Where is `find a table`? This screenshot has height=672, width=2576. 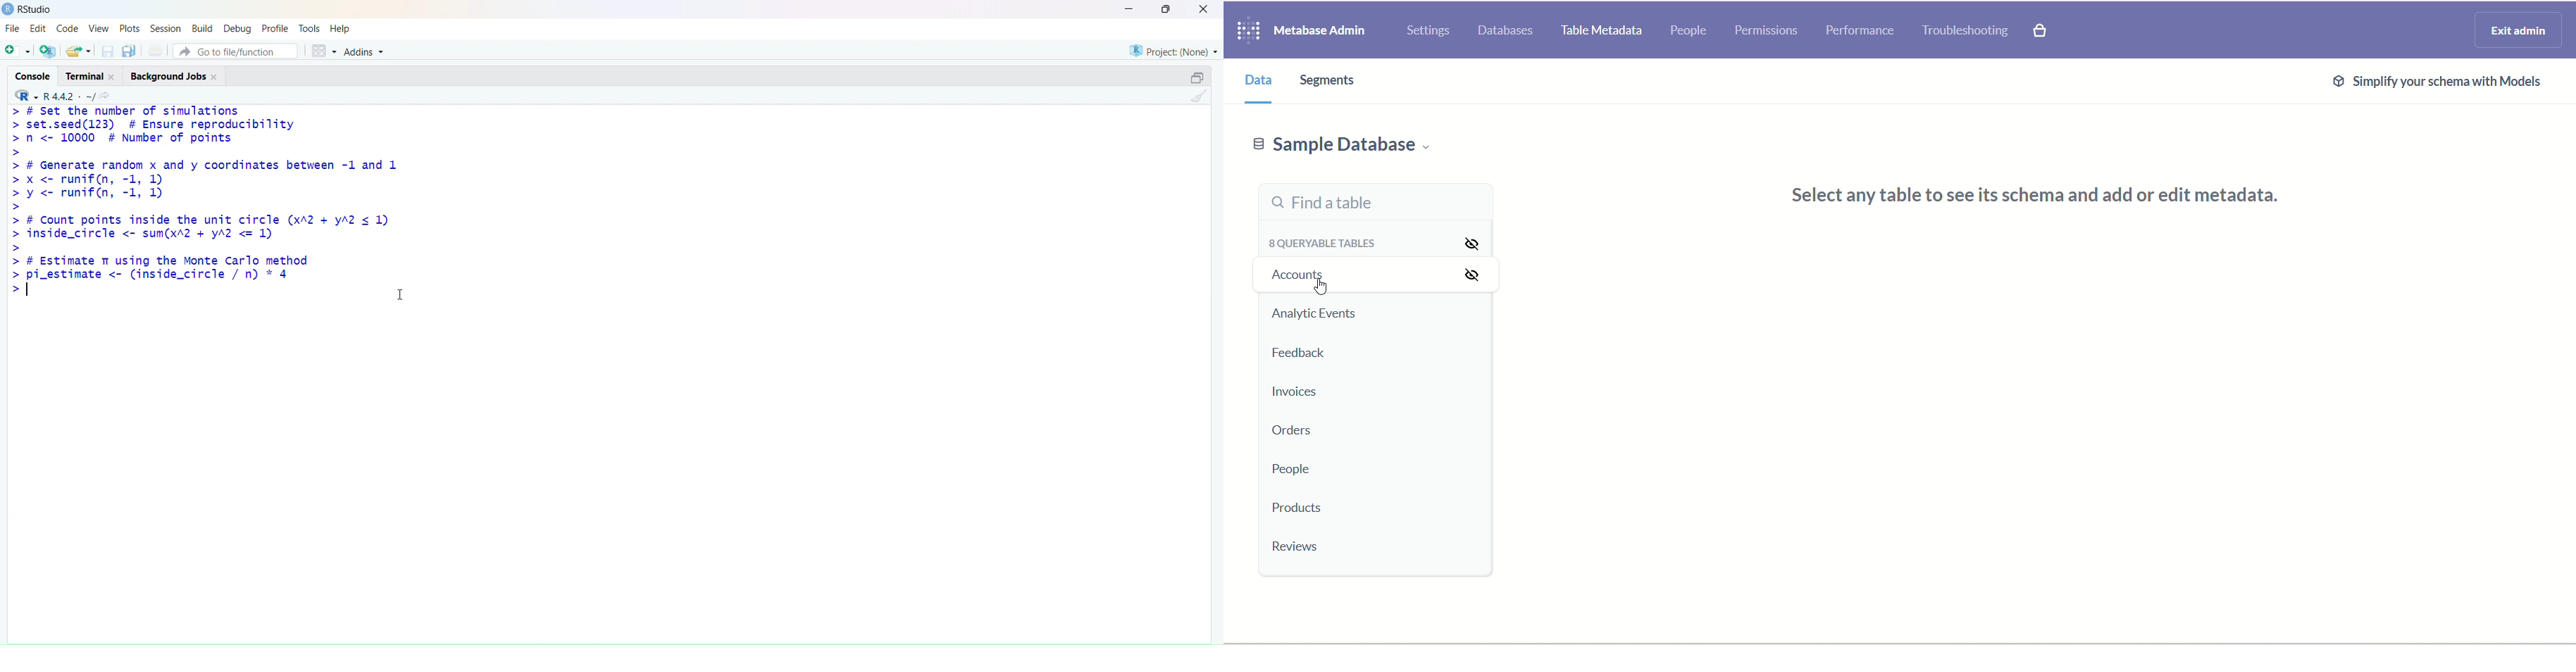 find a table is located at coordinates (1368, 206).